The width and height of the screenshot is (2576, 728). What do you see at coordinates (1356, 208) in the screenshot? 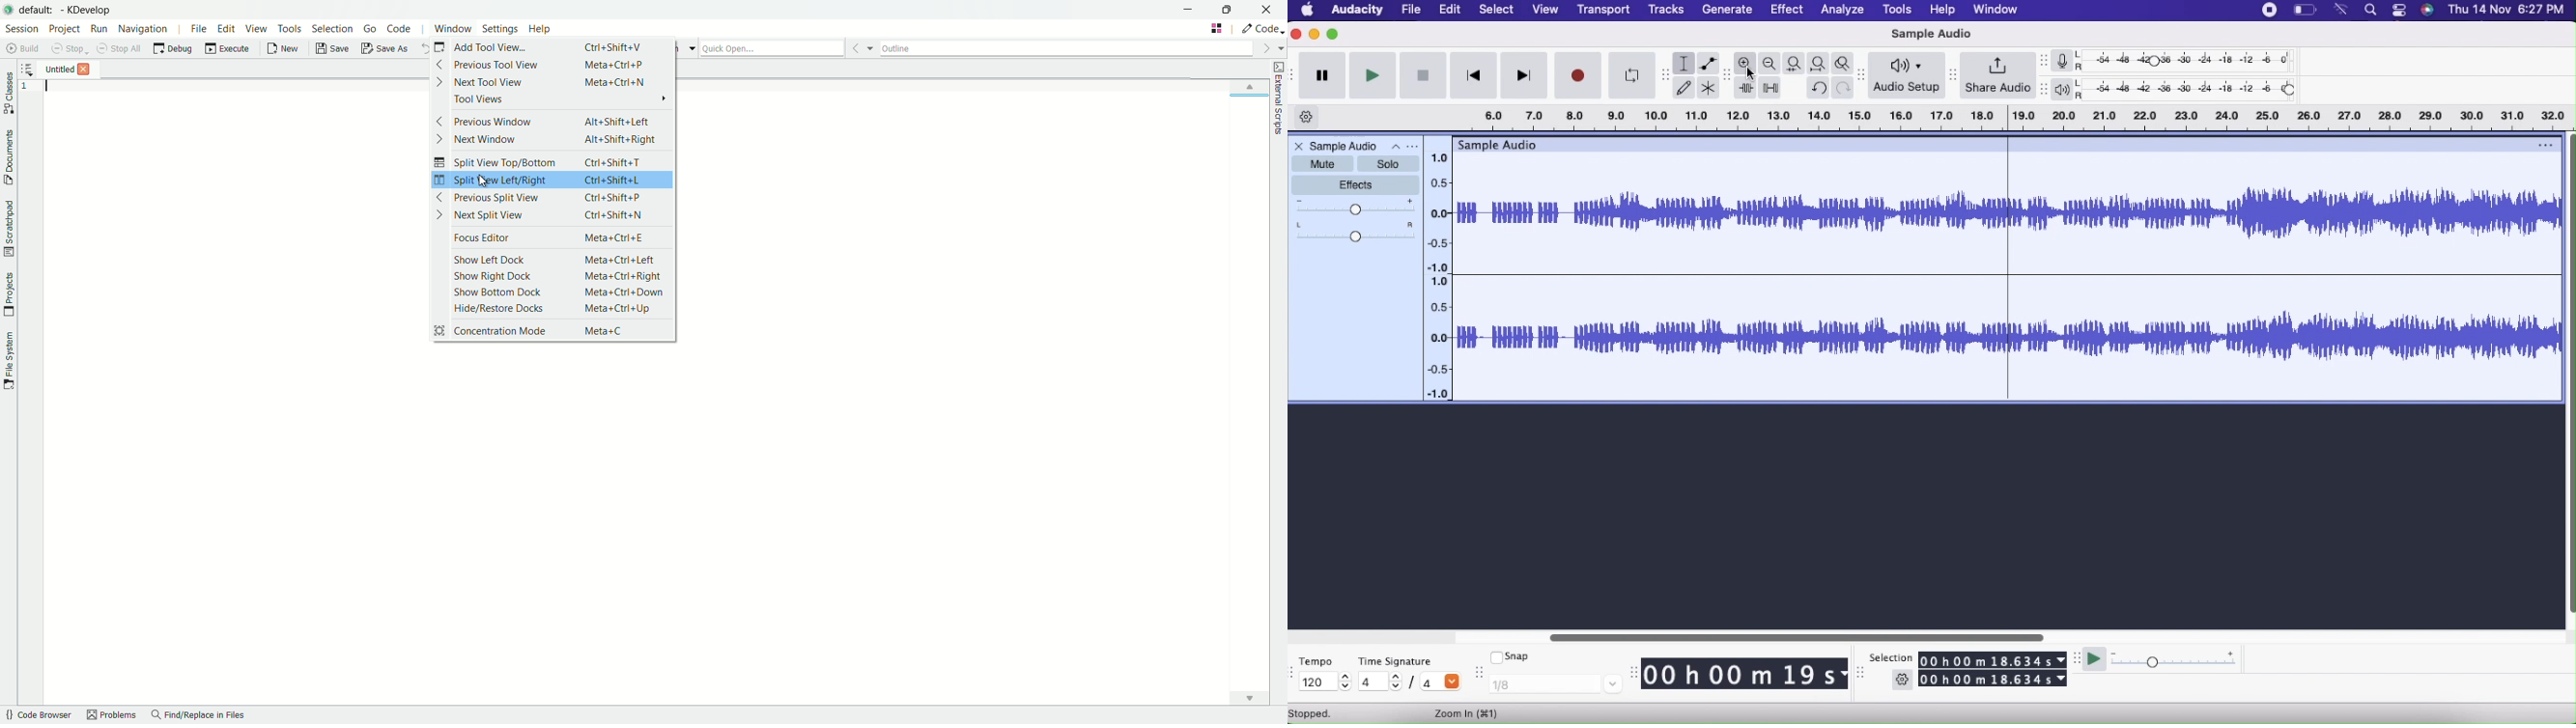
I see `Gain Slider` at bounding box center [1356, 208].